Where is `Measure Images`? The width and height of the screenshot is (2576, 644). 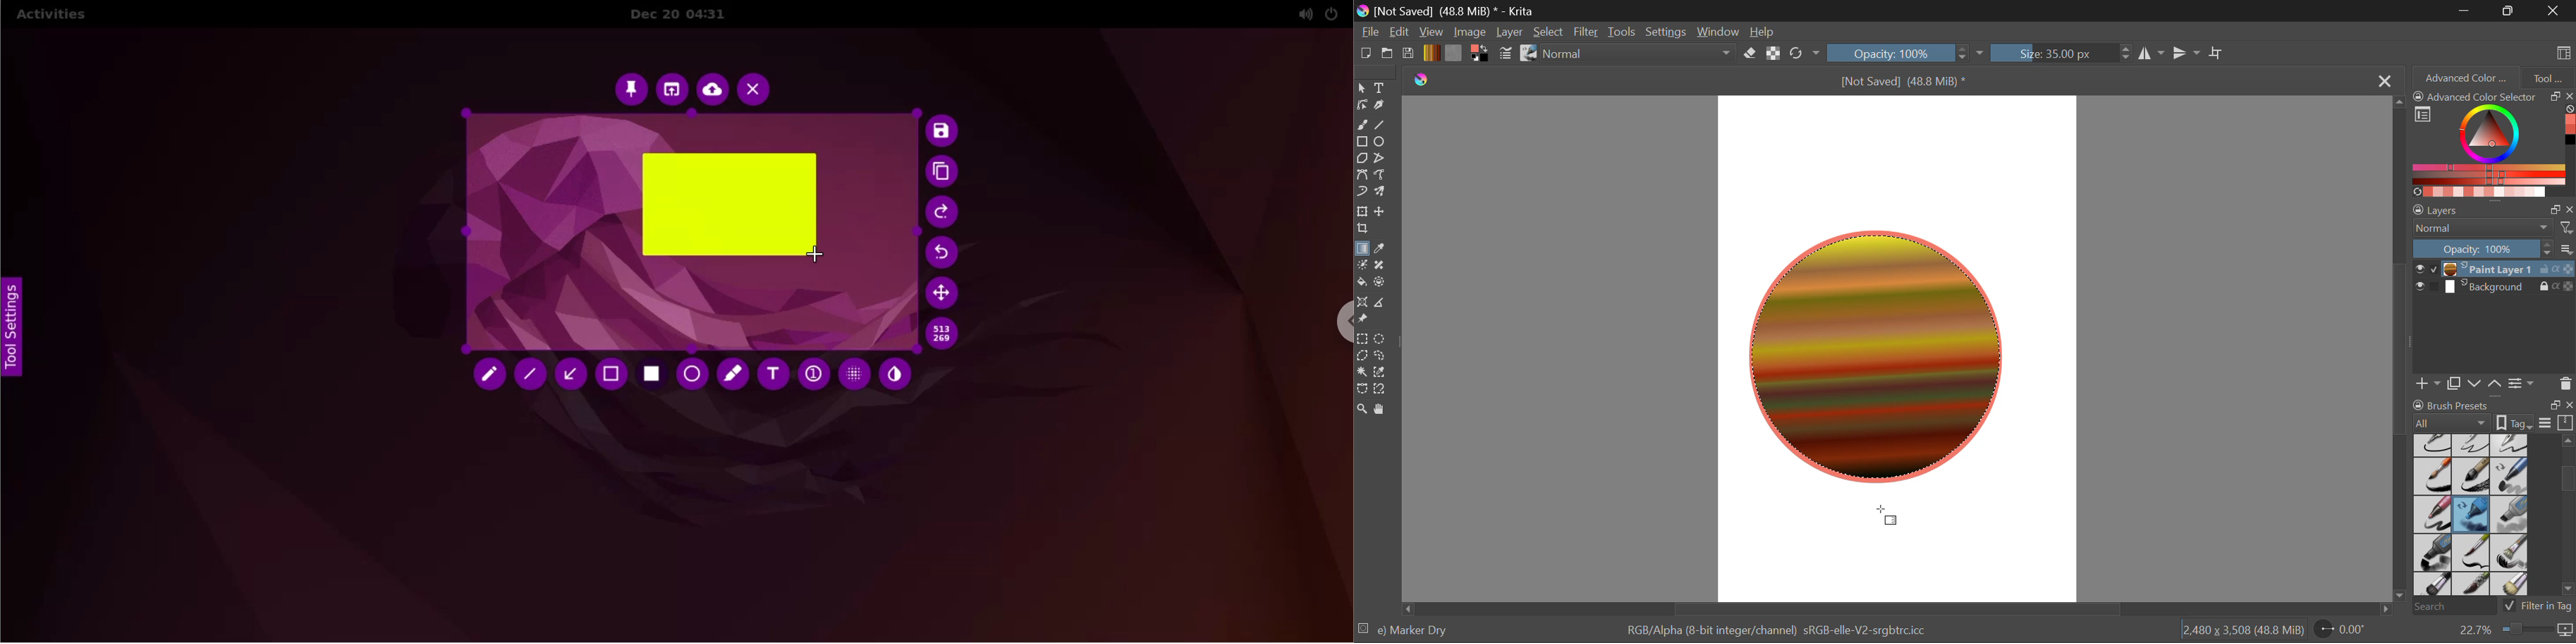
Measure Images is located at coordinates (1381, 304).